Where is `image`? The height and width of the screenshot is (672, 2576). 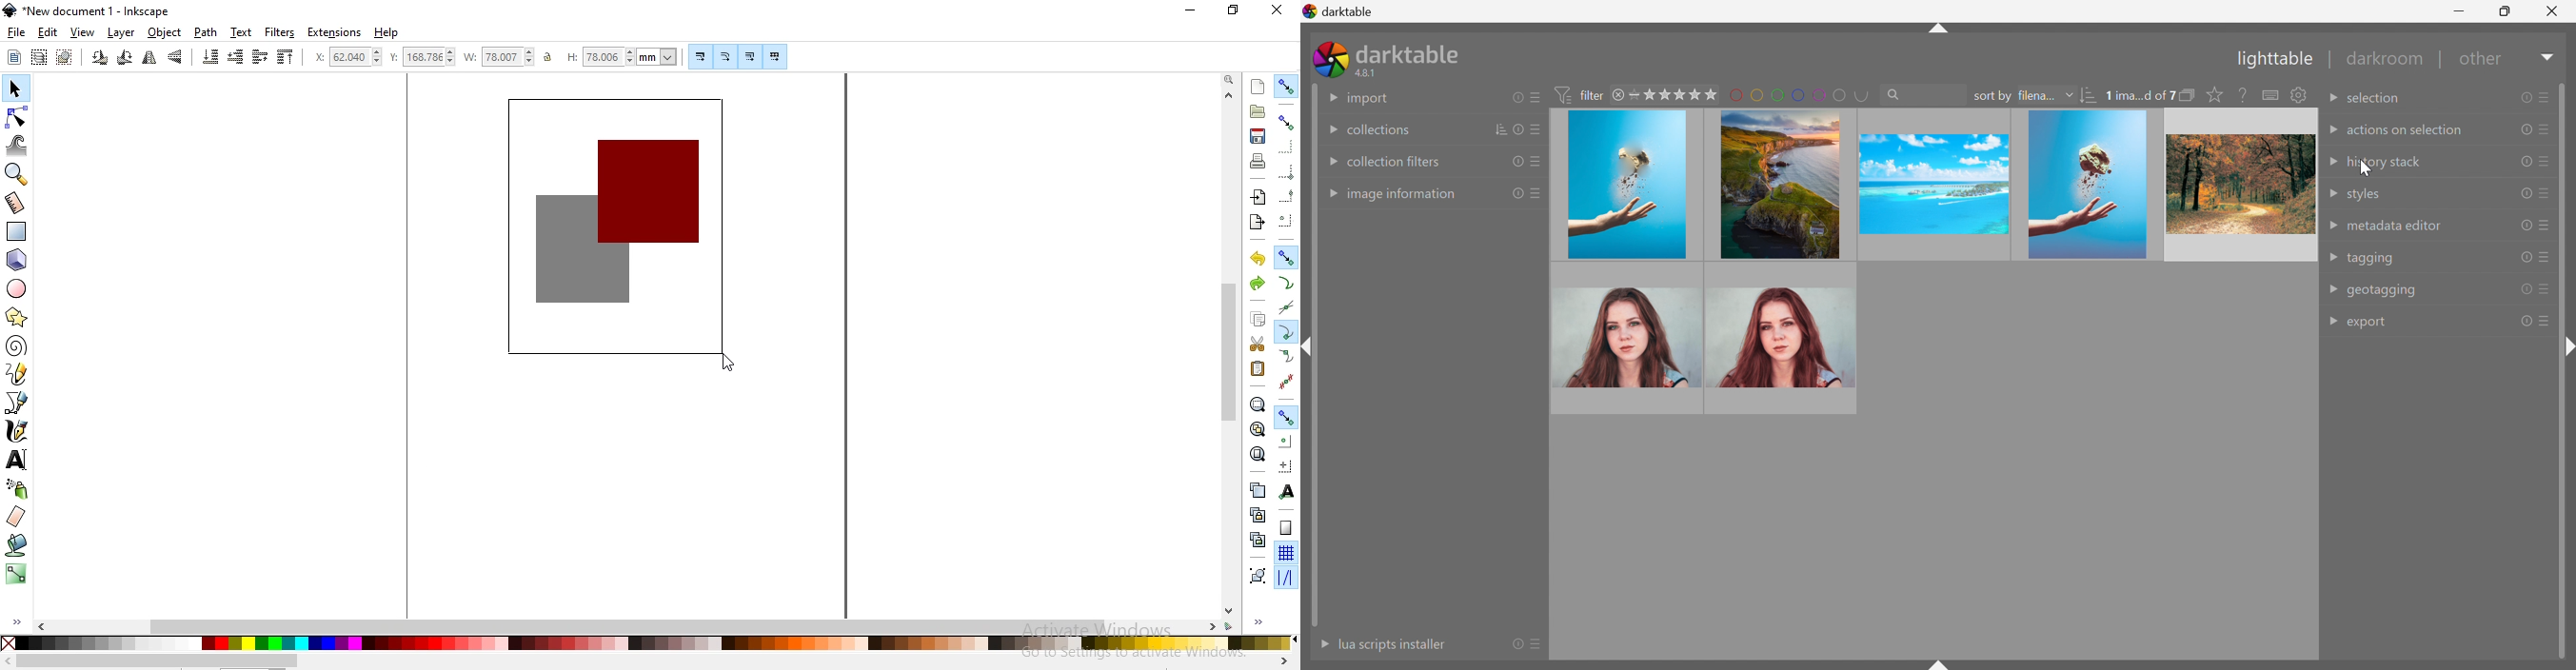
image is located at coordinates (1932, 184).